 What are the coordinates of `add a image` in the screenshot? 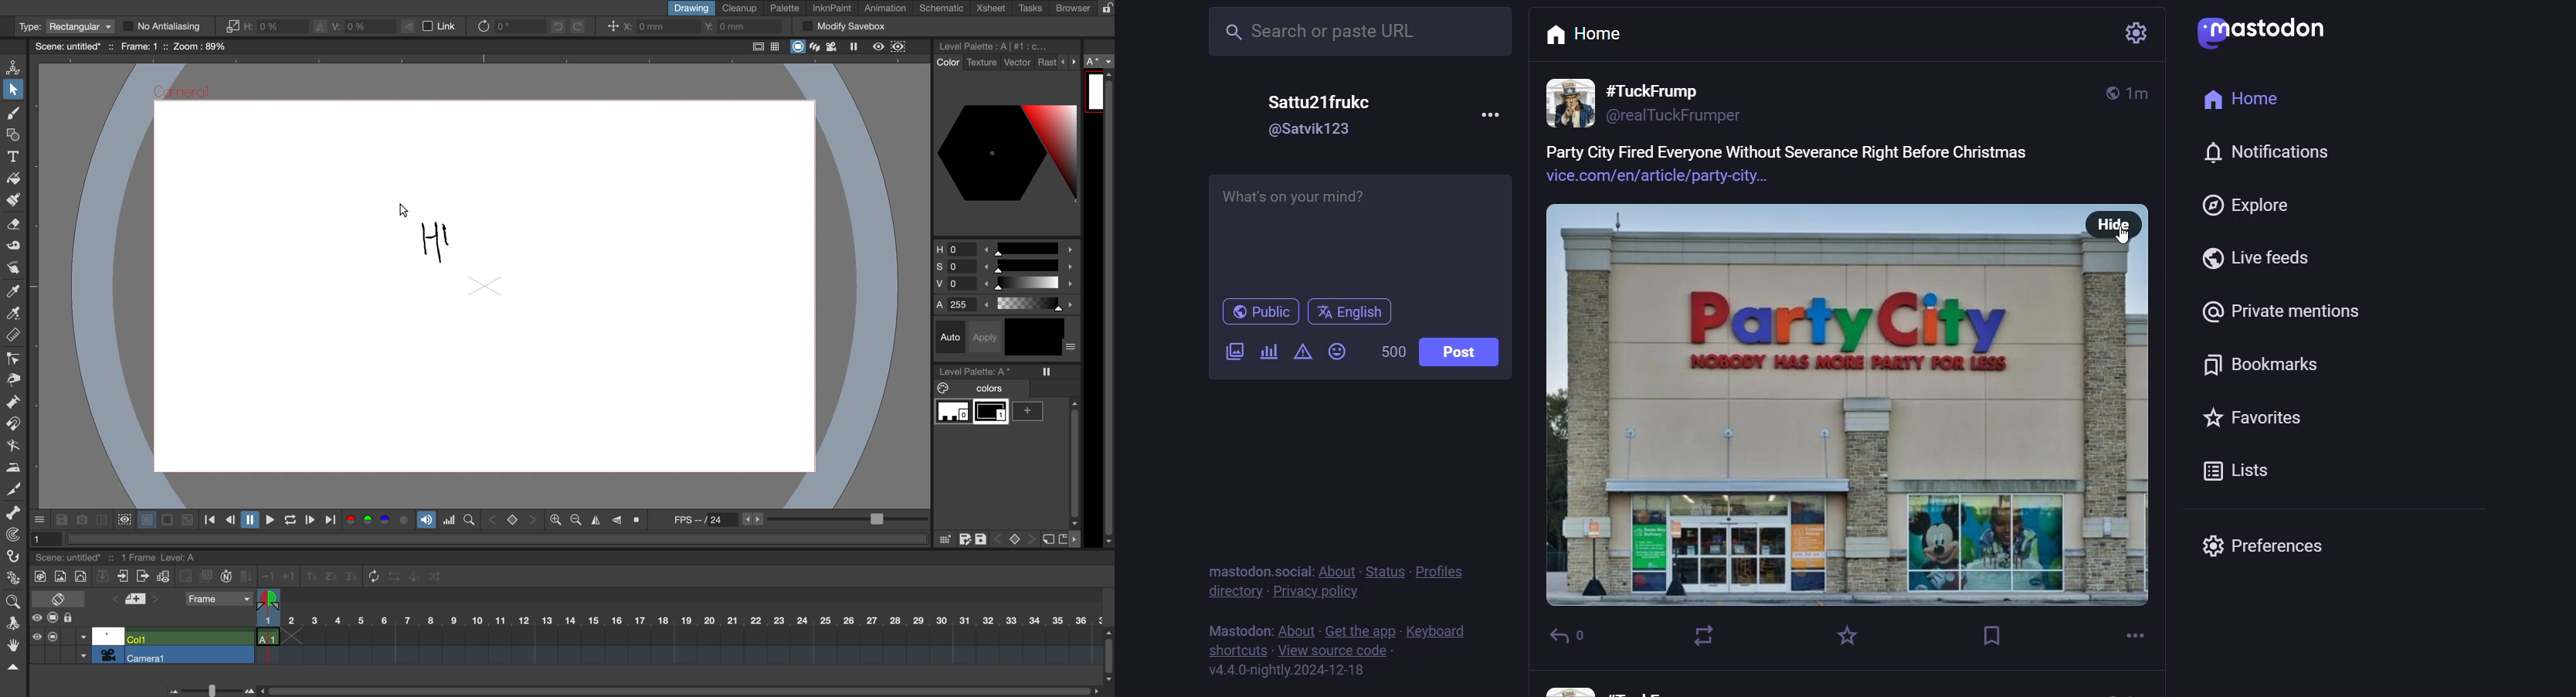 It's located at (1233, 348).